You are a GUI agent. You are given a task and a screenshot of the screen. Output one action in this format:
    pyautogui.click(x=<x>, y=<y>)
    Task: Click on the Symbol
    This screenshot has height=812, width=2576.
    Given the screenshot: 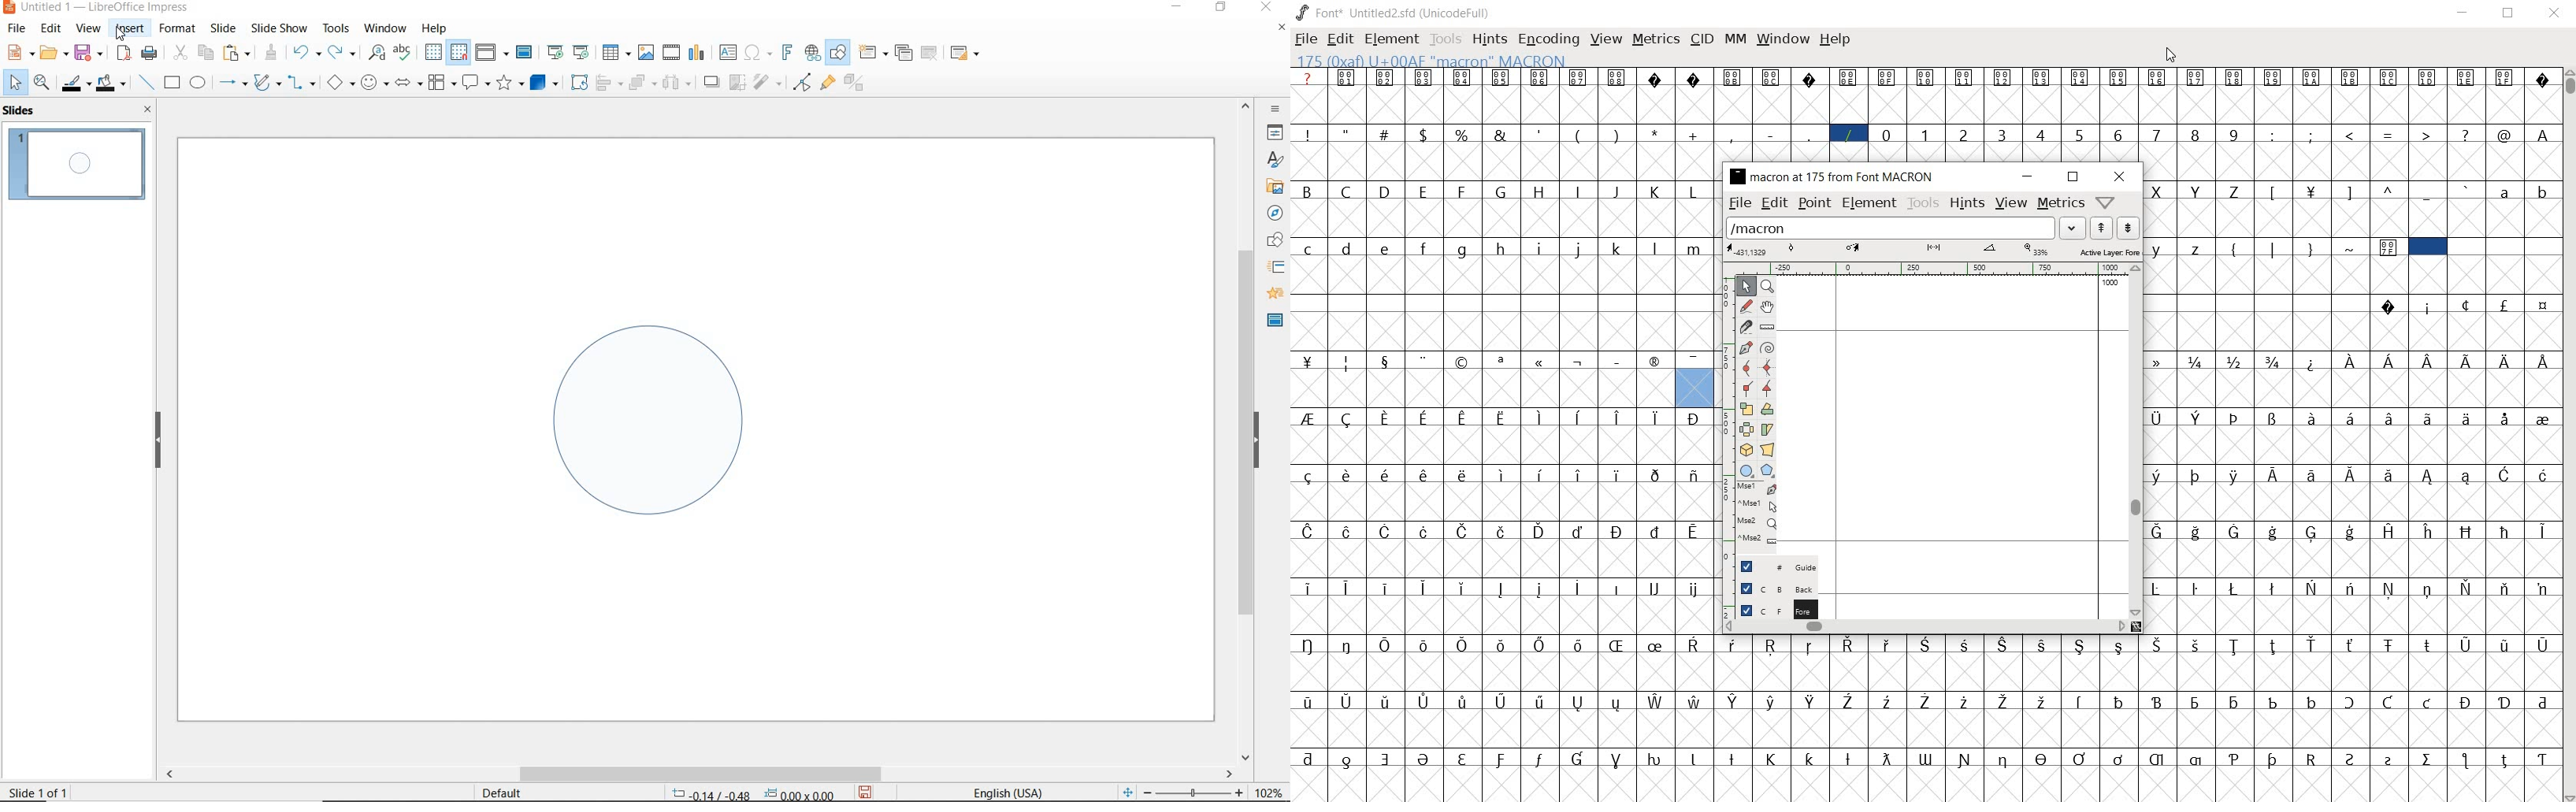 What is the action you would take?
    pyautogui.click(x=2043, y=77)
    